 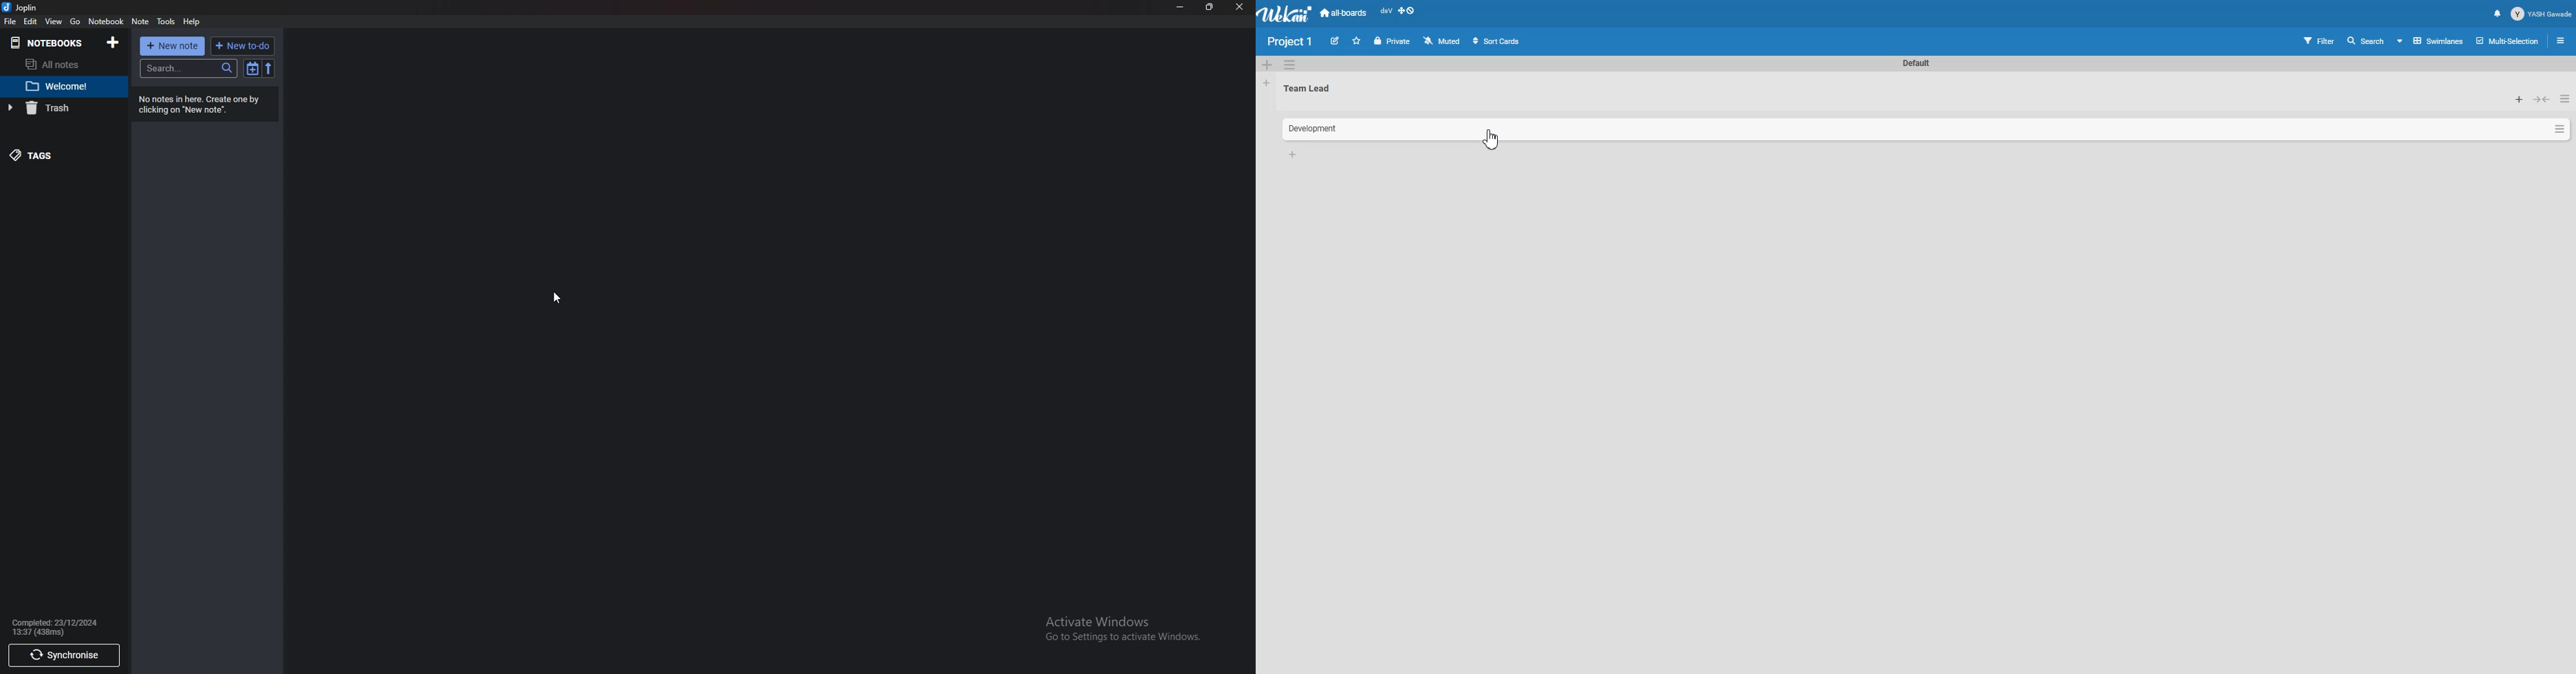 What do you see at coordinates (63, 86) in the screenshot?
I see `Welcome` at bounding box center [63, 86].